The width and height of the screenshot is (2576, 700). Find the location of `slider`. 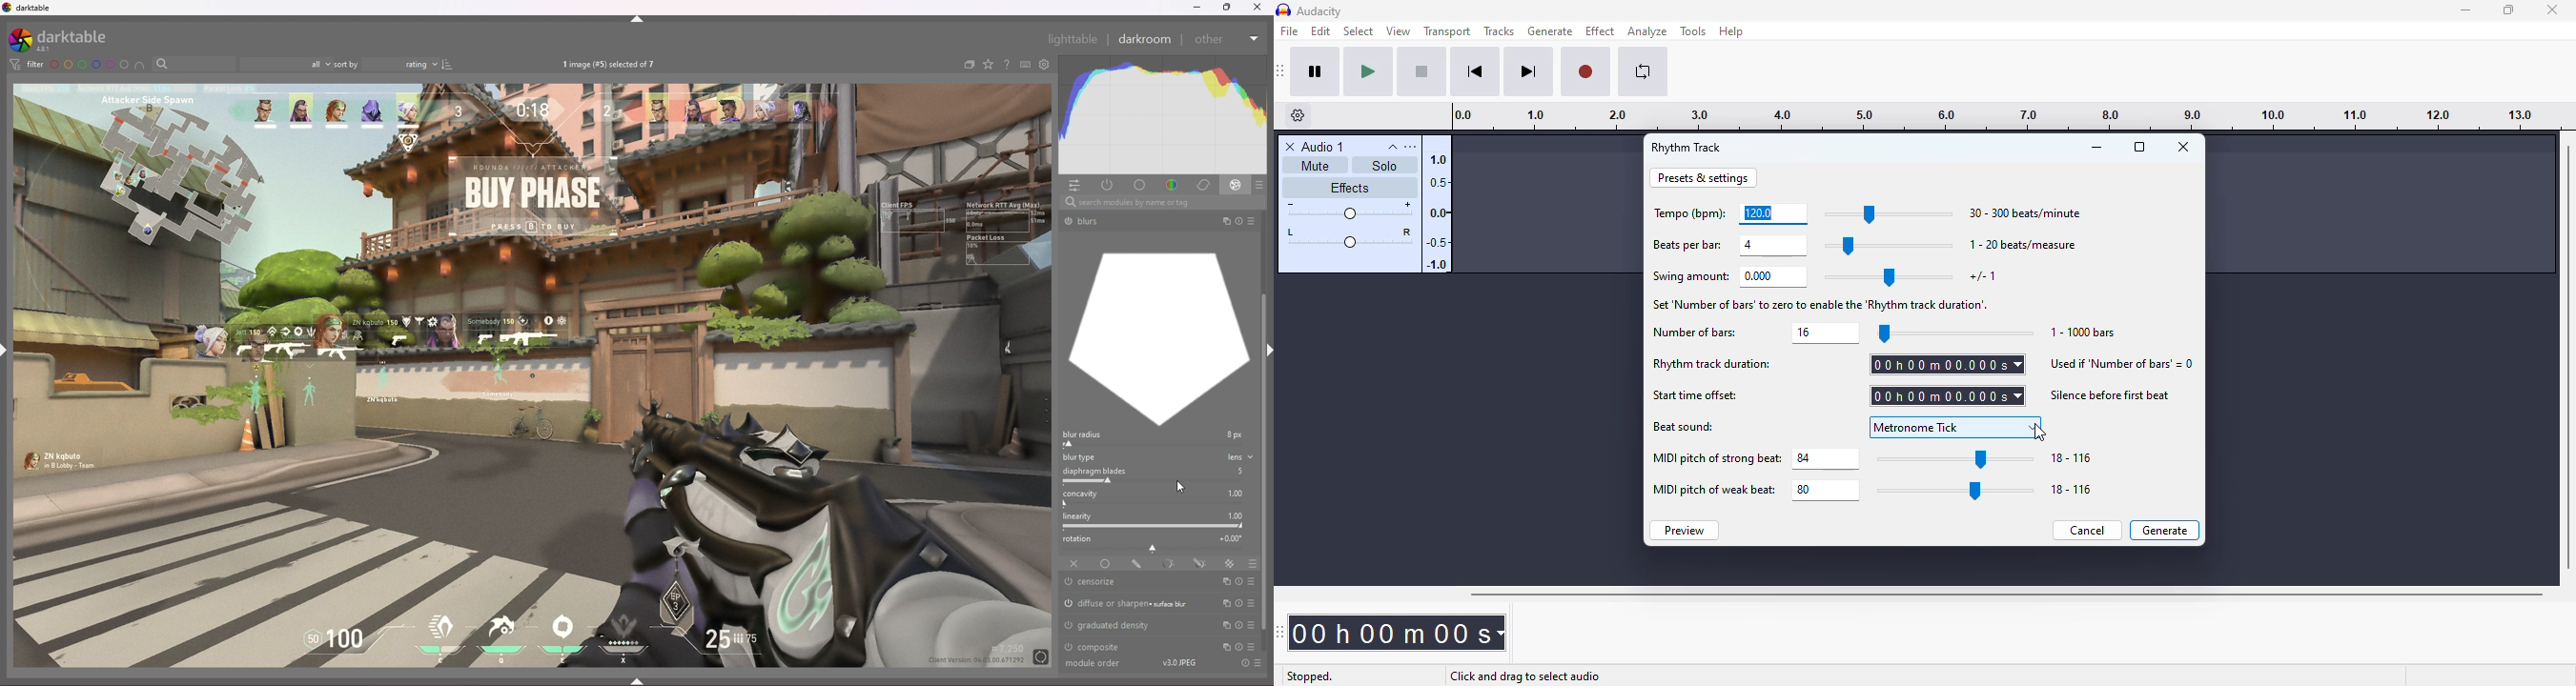

slider is located at coordinates (1955, 491).